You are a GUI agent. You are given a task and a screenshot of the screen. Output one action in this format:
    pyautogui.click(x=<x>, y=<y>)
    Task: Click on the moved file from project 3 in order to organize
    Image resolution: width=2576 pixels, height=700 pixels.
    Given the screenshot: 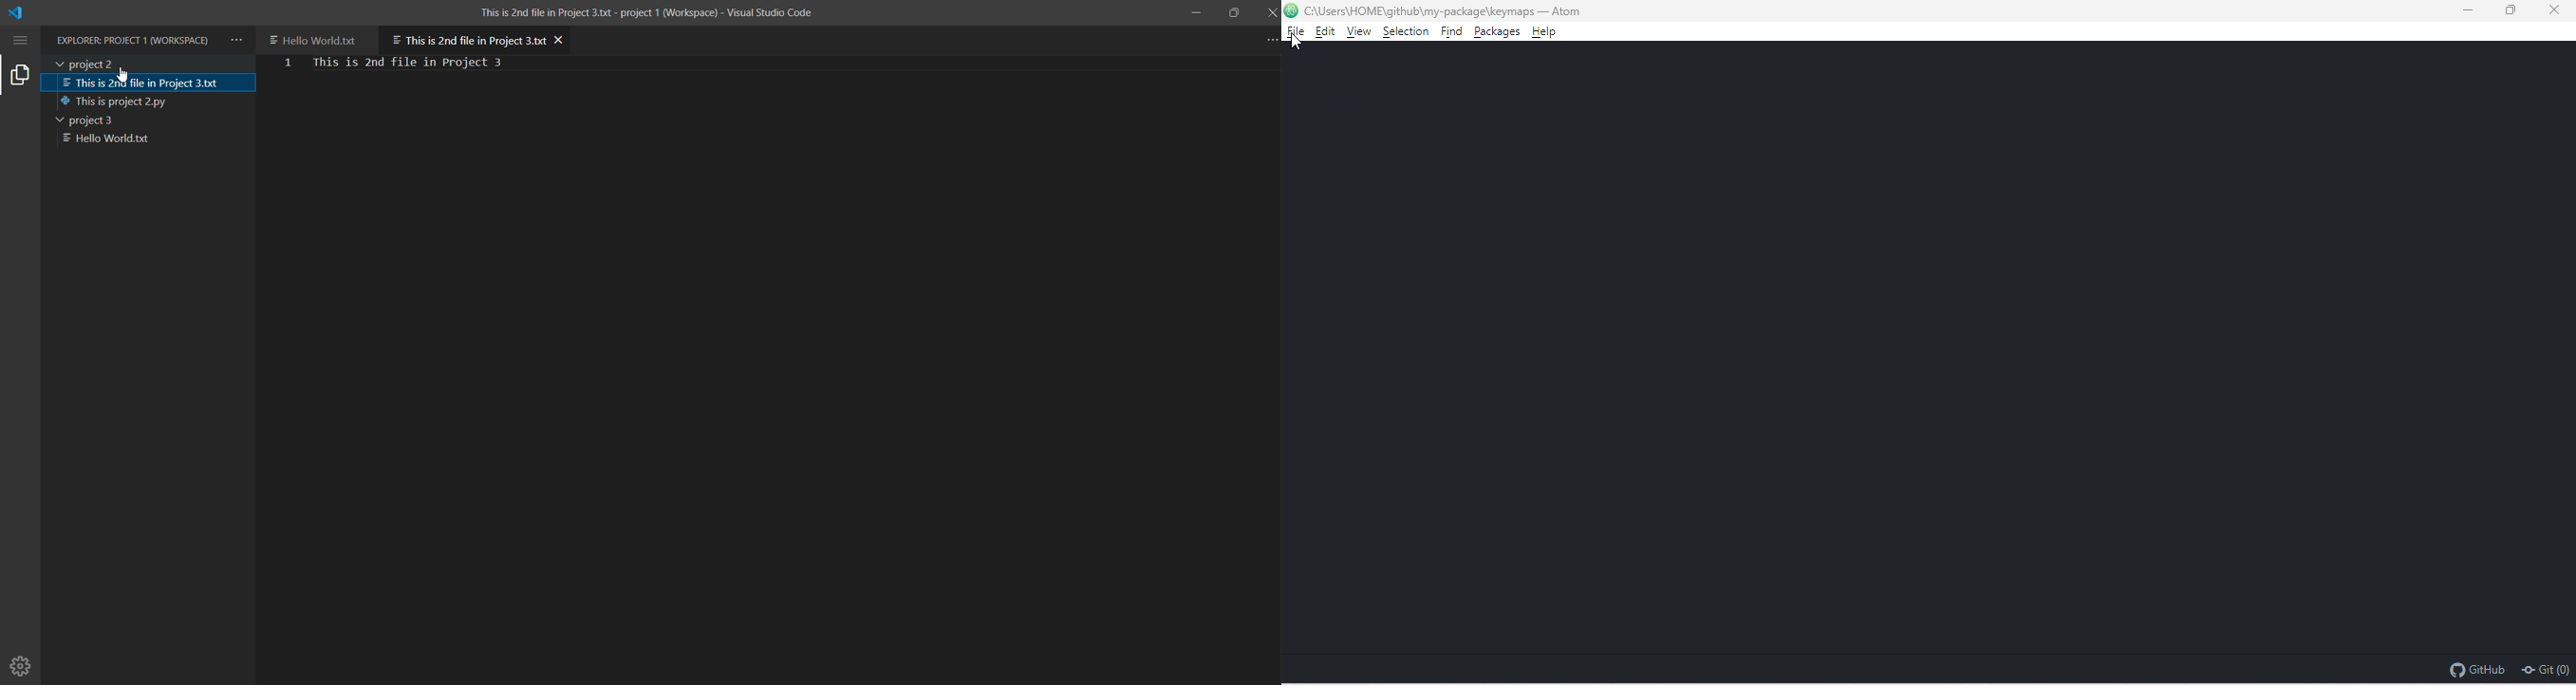 What is the action you would take?
    pyautogui.click(x=146, y=83)
    